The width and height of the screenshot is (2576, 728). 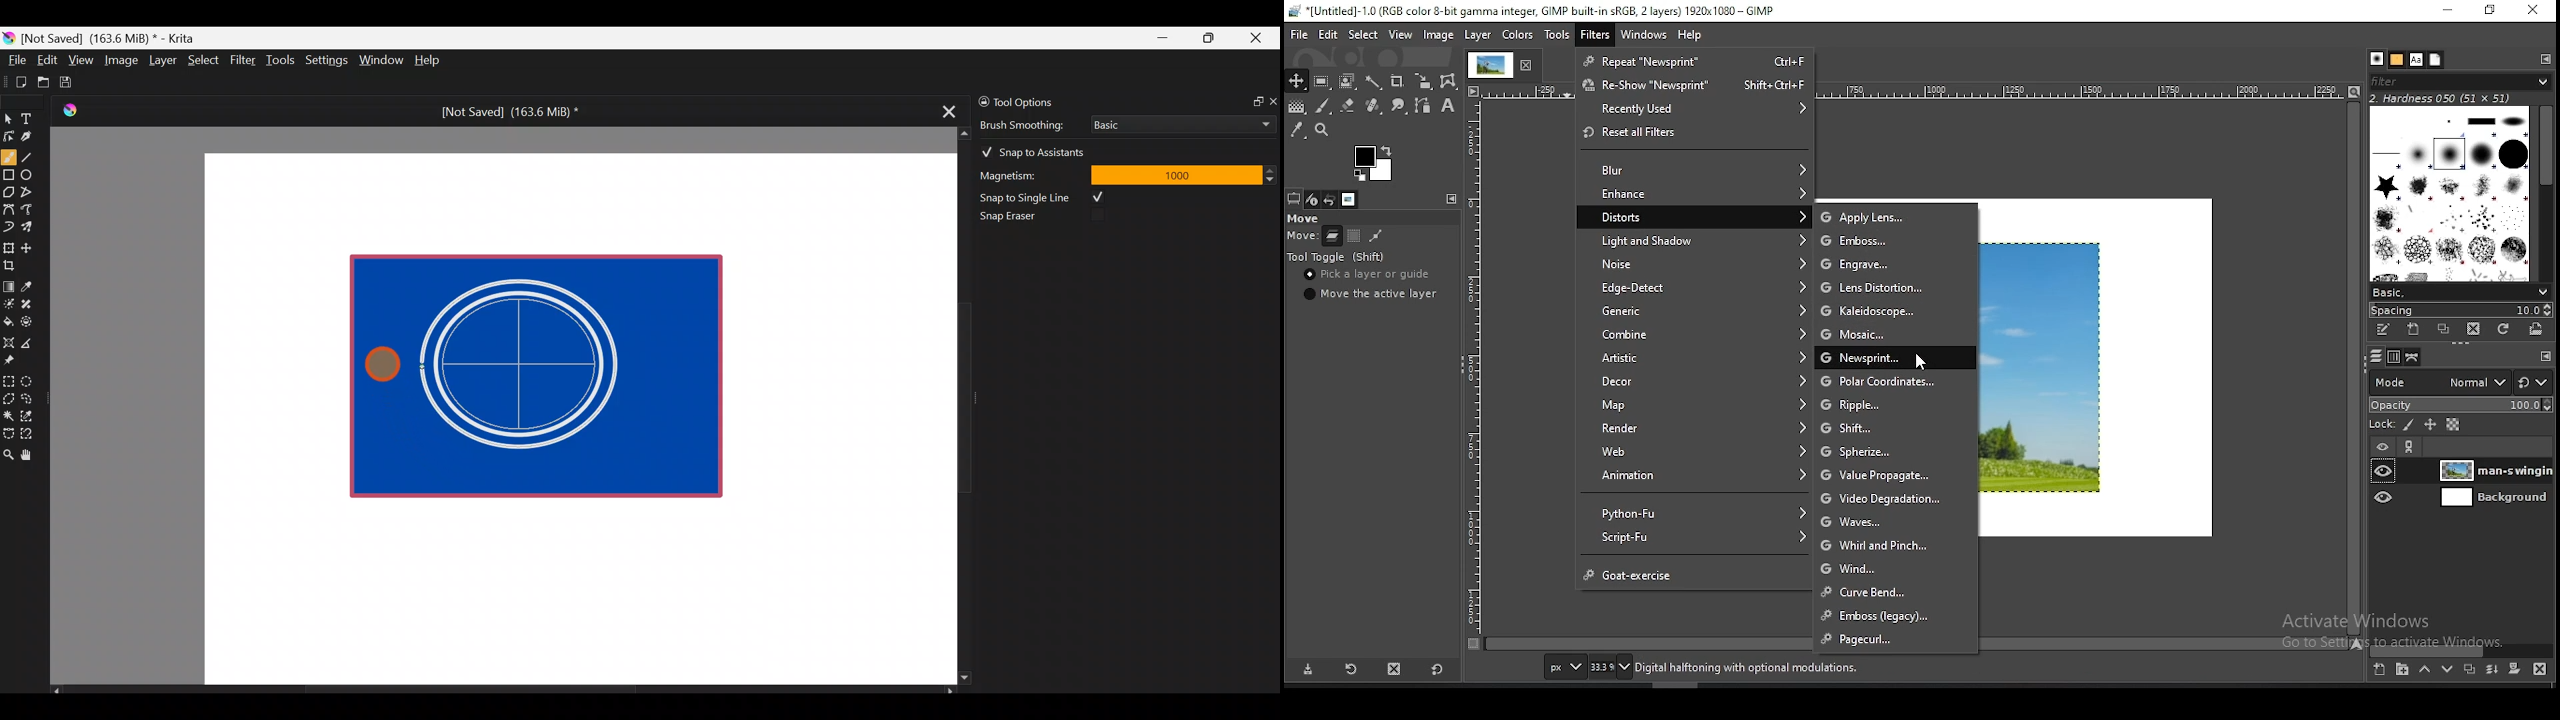 What do you see at coordinates (1895, 642) in the screenshot?
I see `pagecurl` at bounding box center [1895, 642].